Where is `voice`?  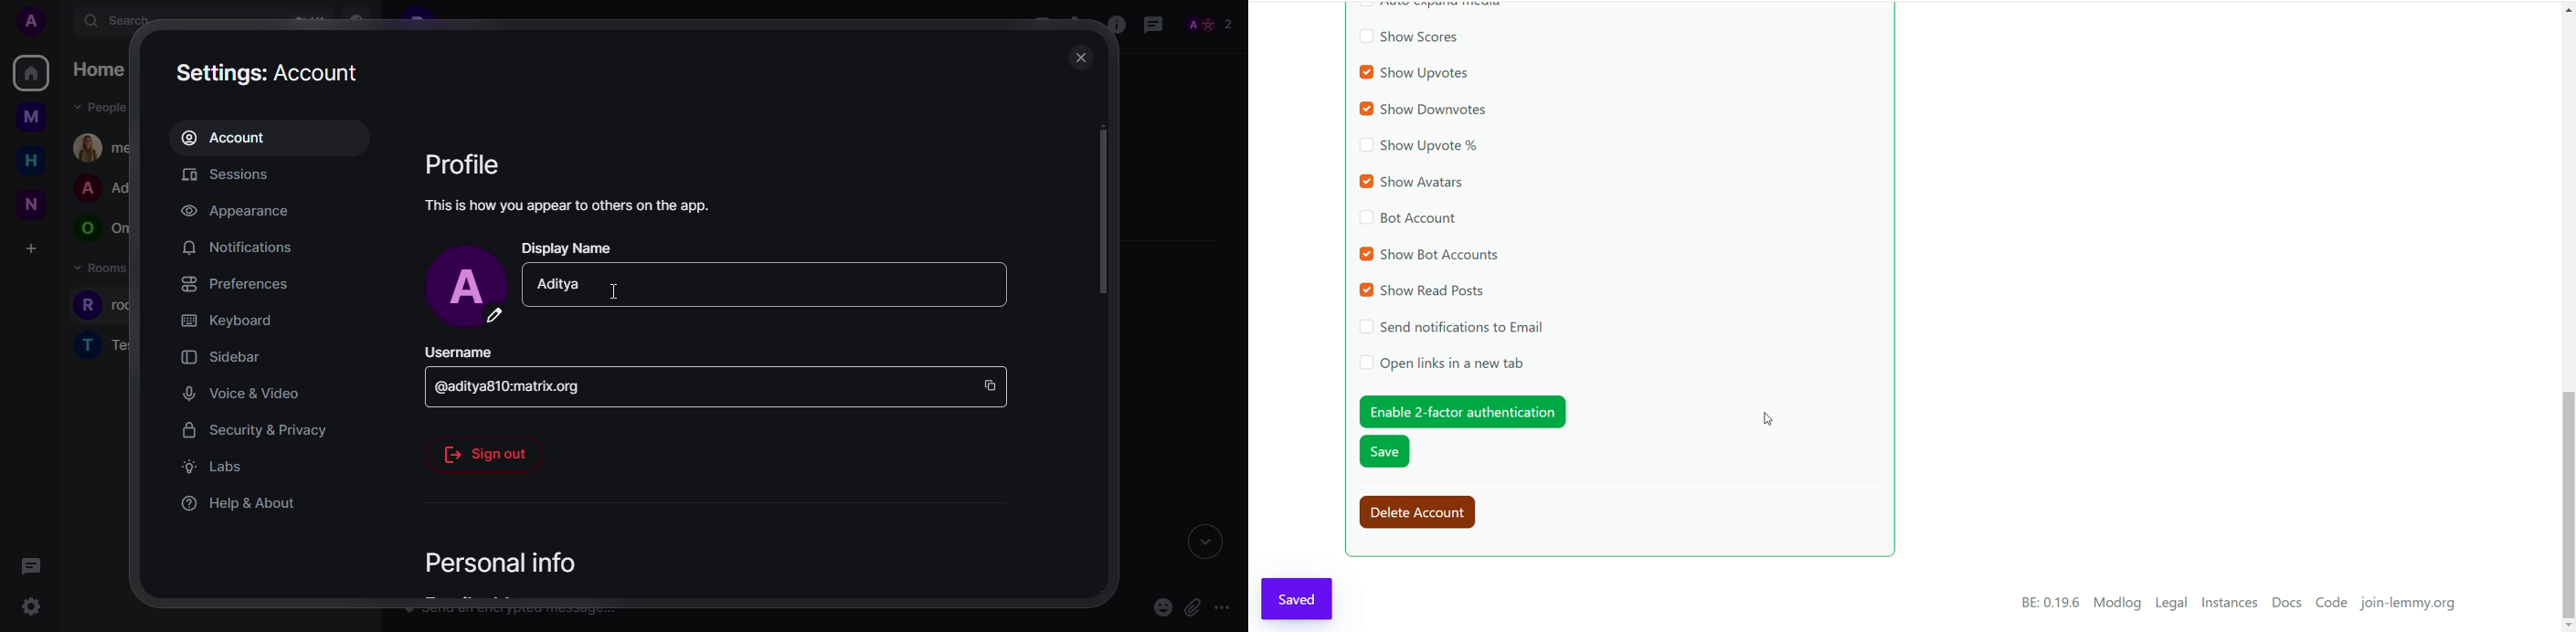 voice is located at coordinates (240, 392).